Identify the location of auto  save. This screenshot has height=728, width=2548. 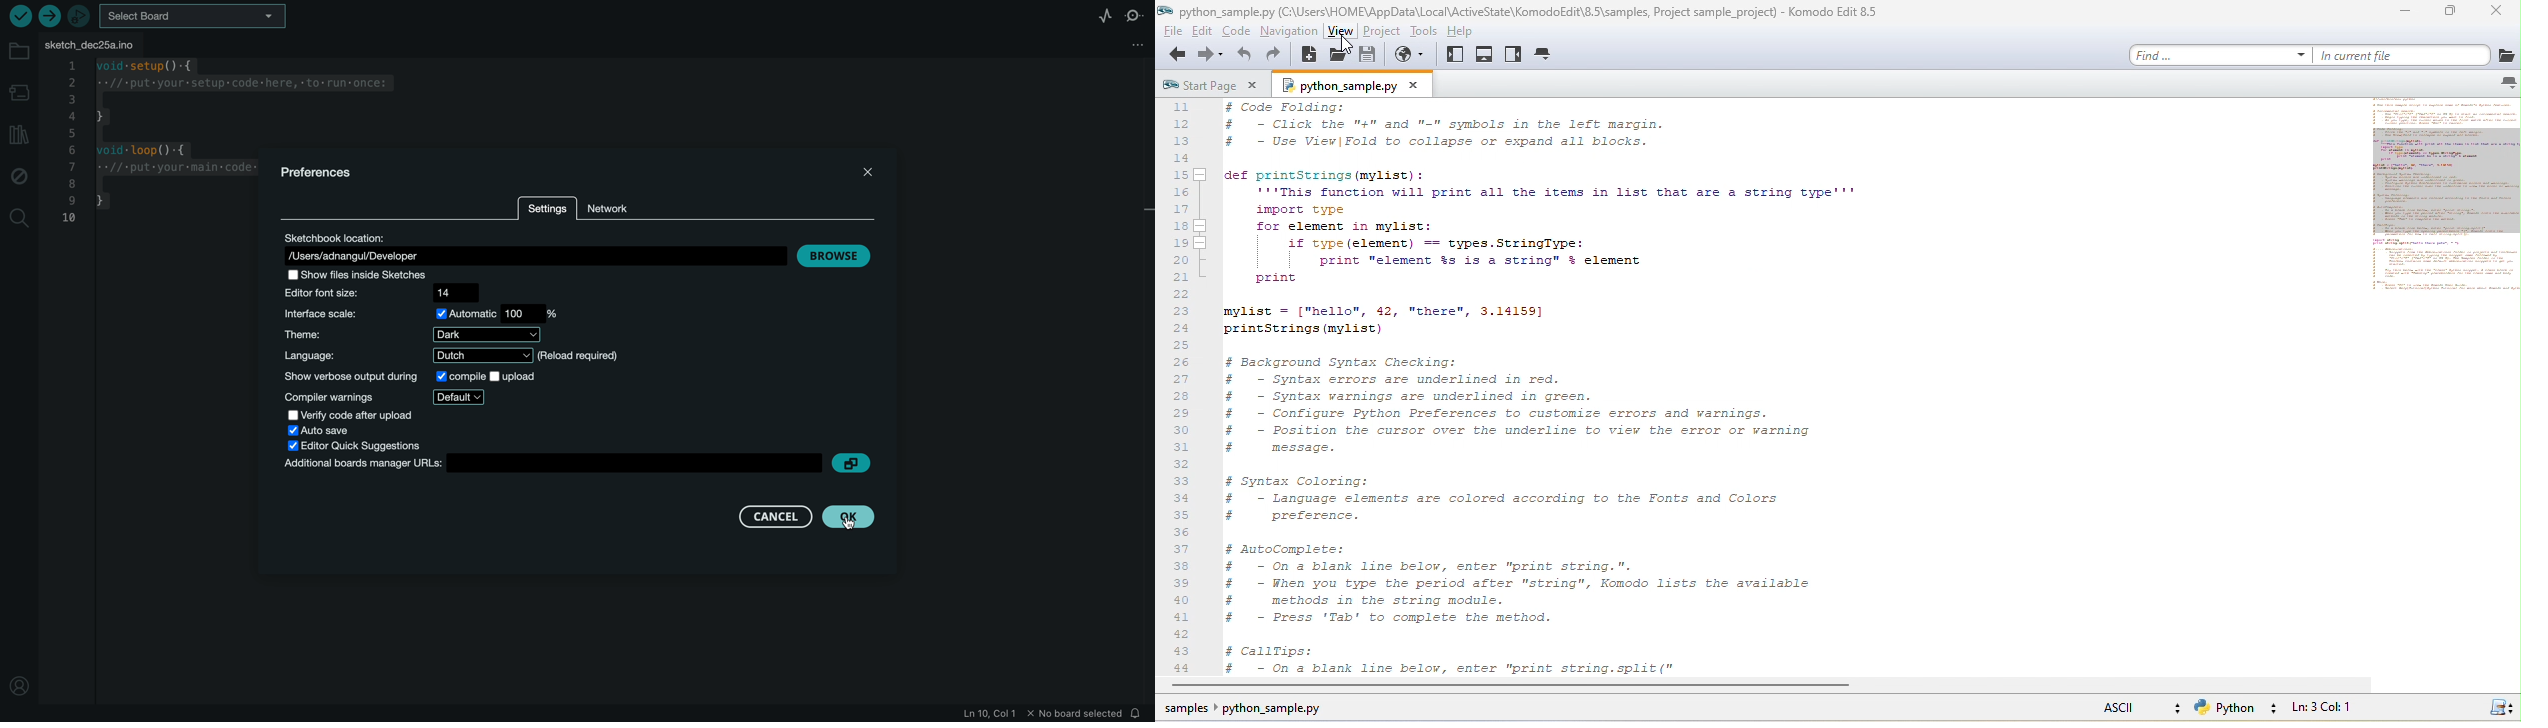
(319, 430).